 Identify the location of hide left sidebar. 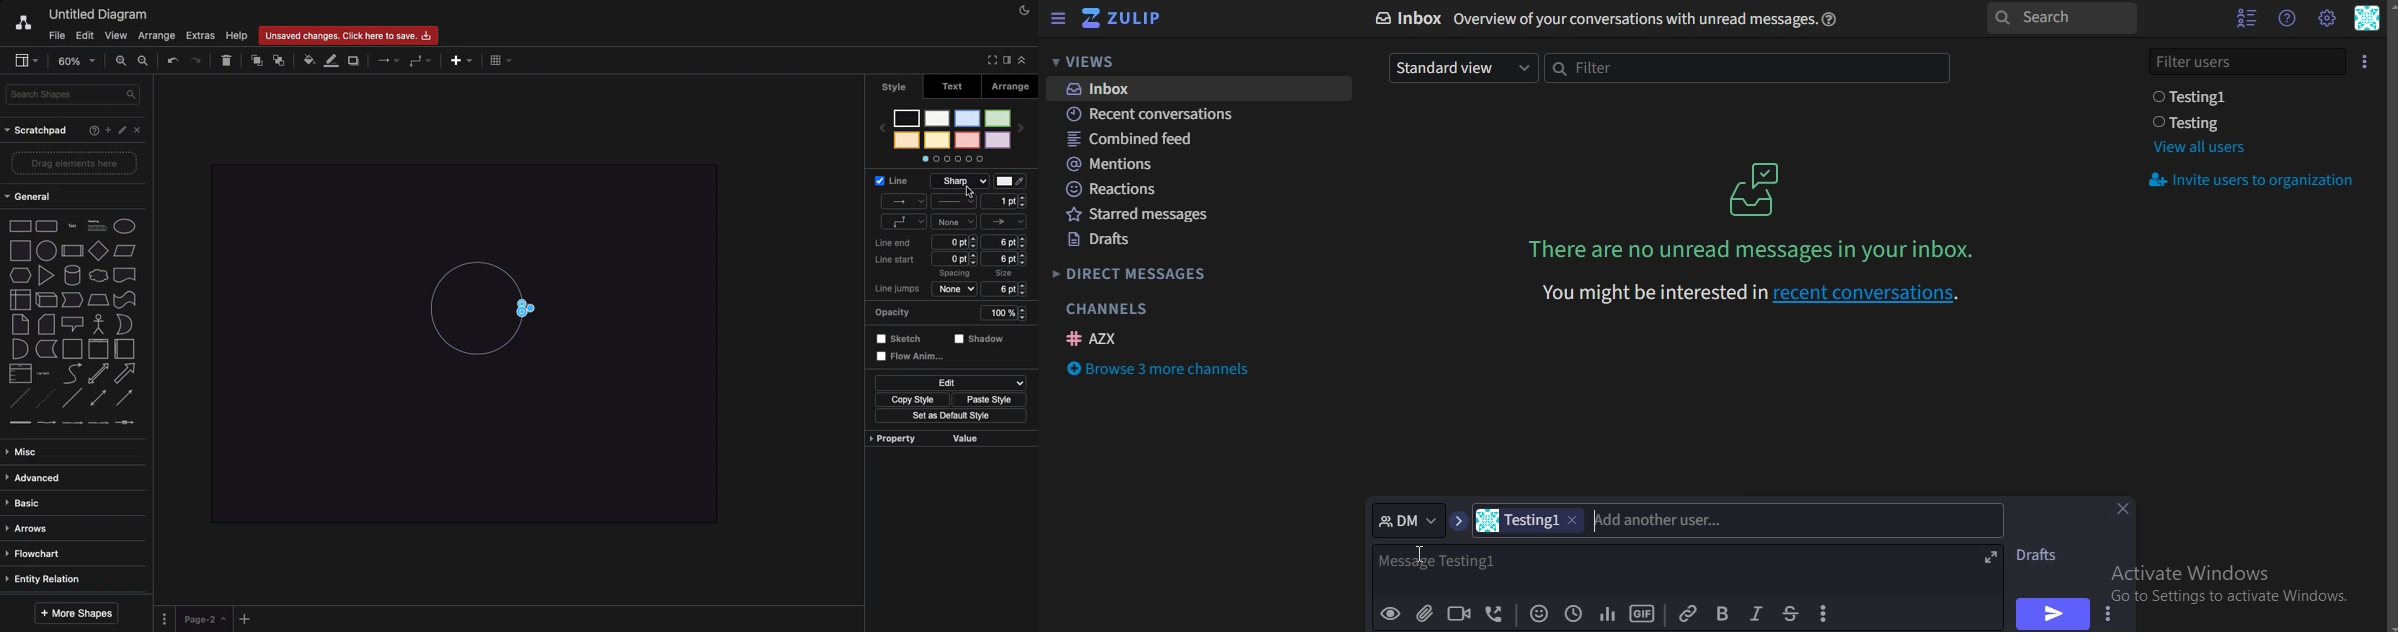
(1058, 20).